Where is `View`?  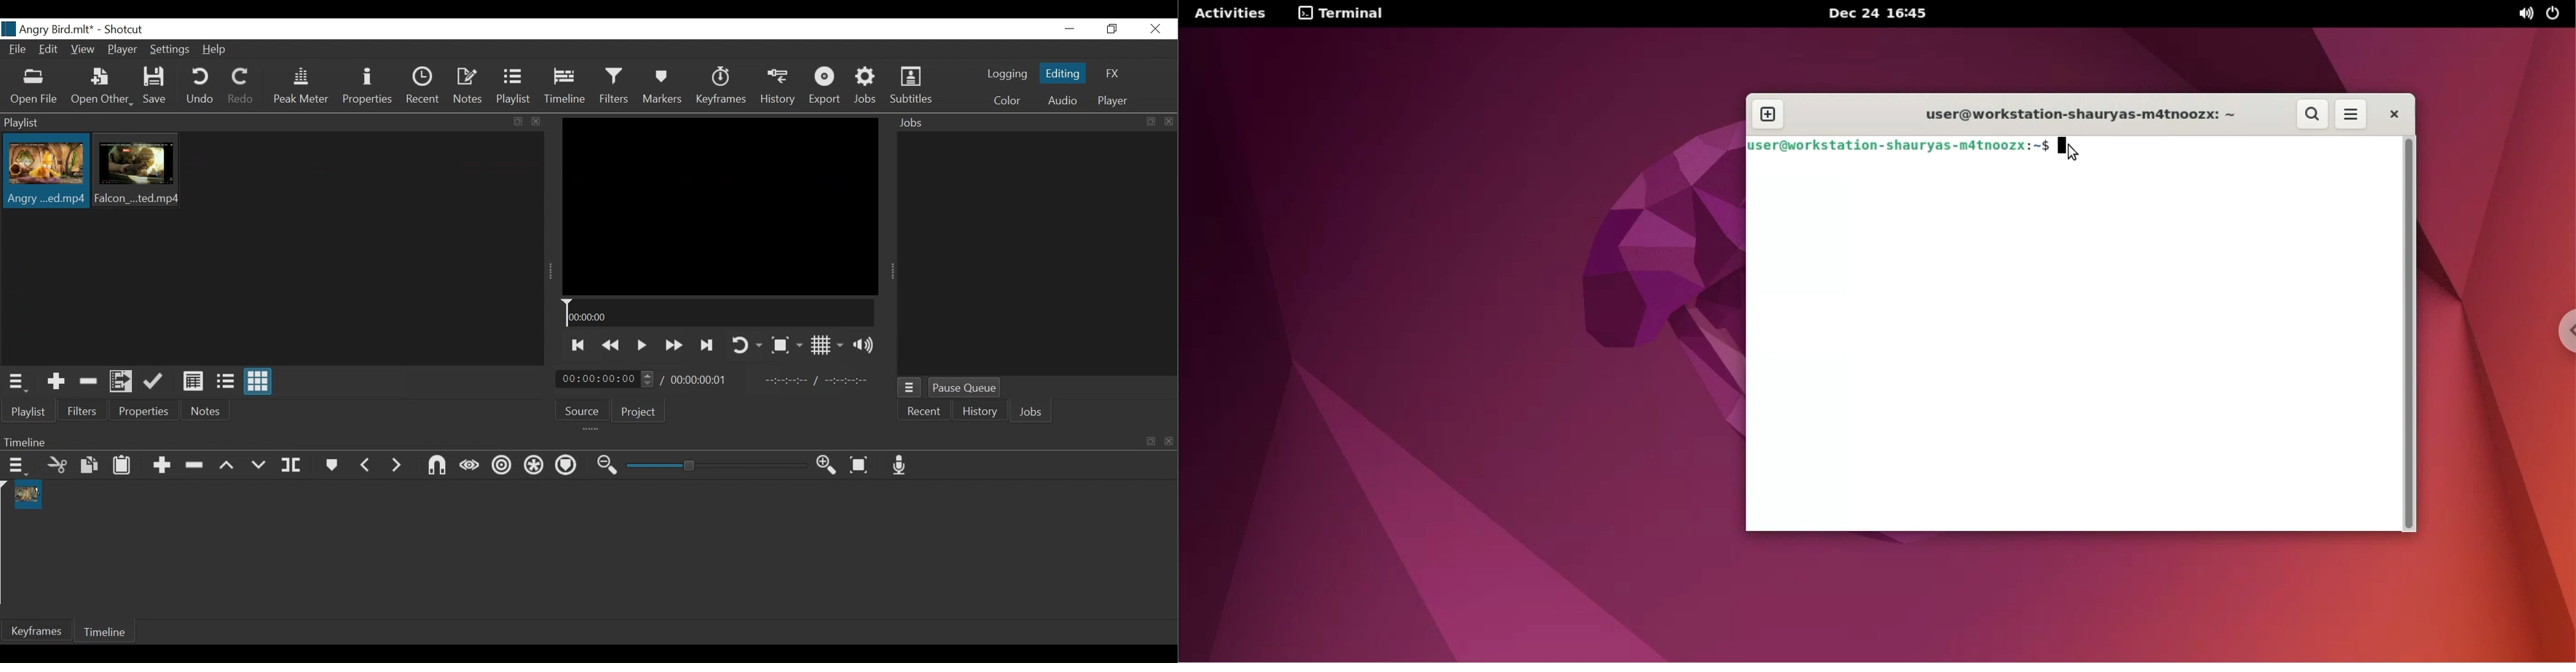 View is located at coordinates (83, 50).